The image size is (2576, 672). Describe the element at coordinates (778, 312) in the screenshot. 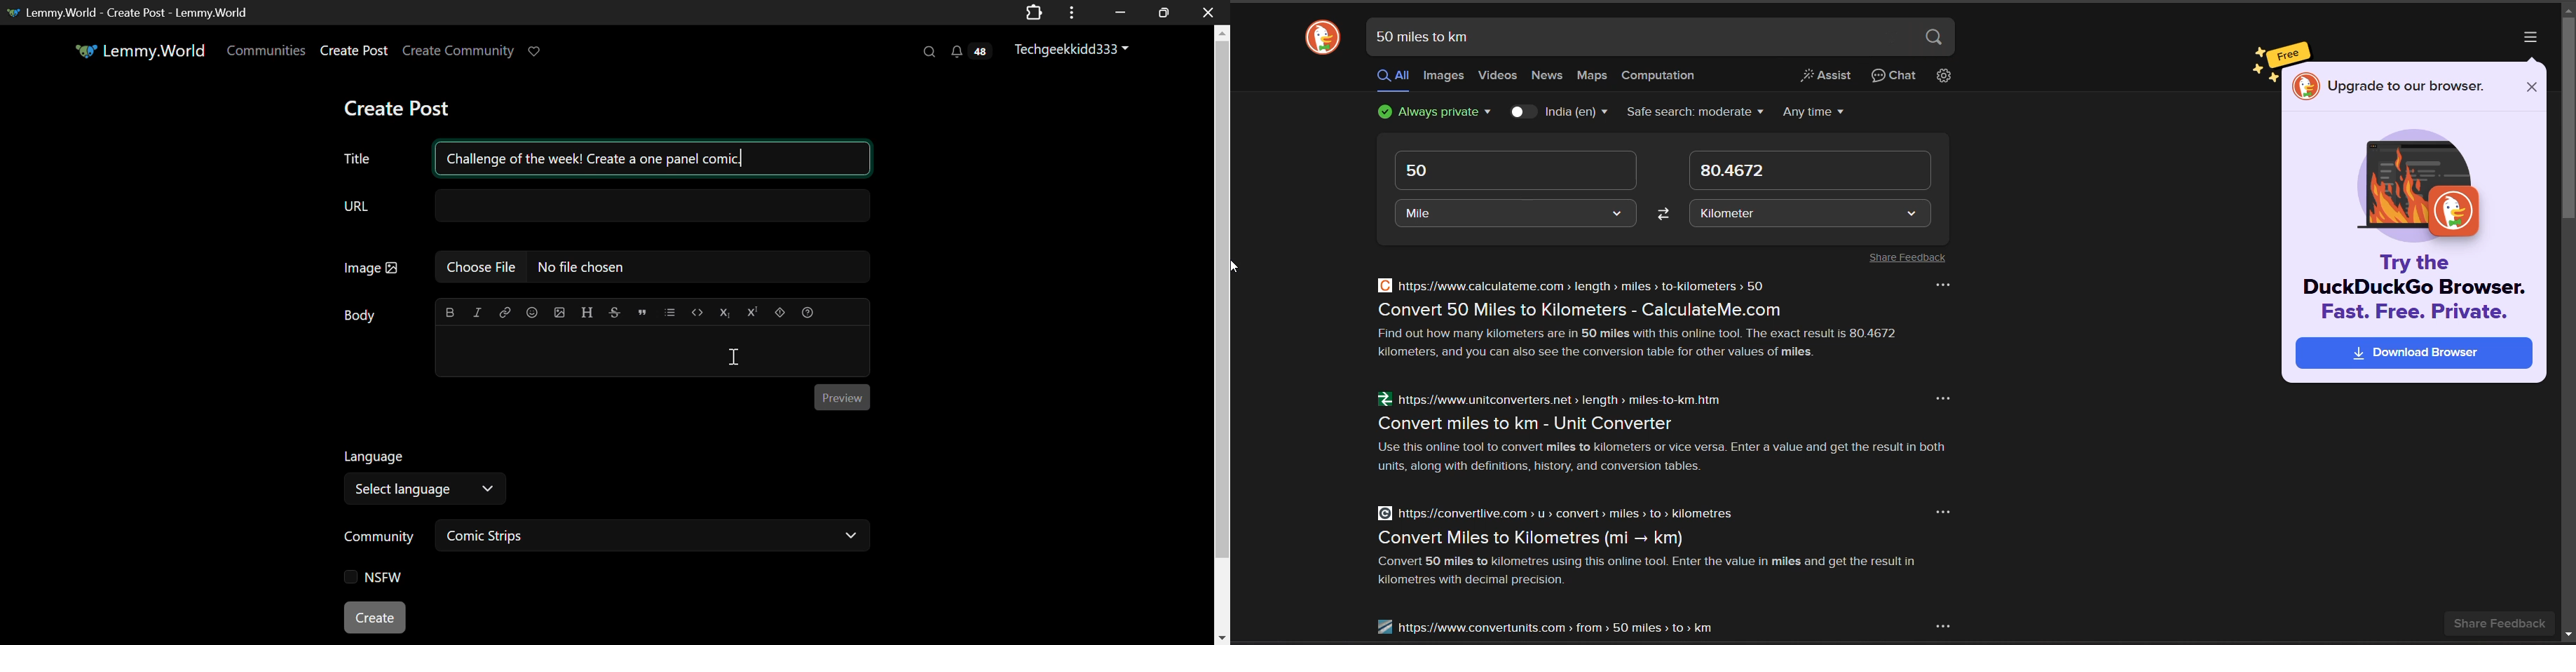

I see `spoiler` at that location.